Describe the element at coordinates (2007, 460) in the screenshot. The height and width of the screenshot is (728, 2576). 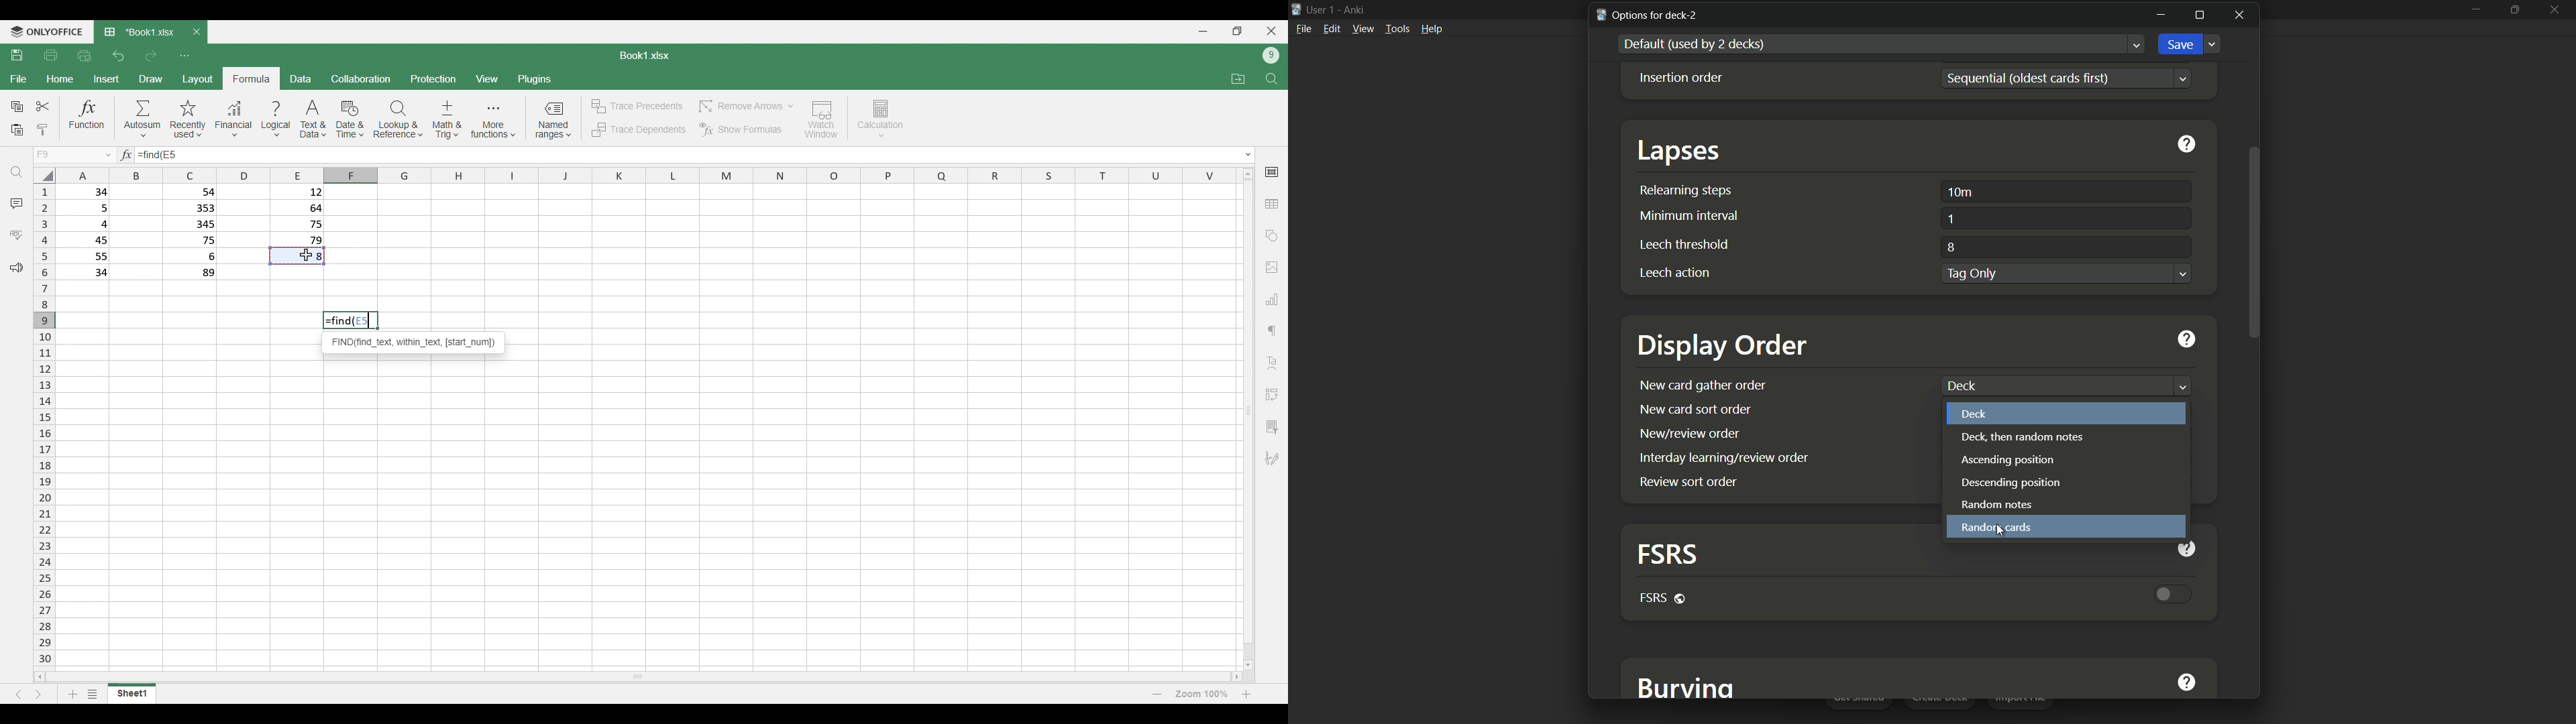
I see `ascending position` at that location.